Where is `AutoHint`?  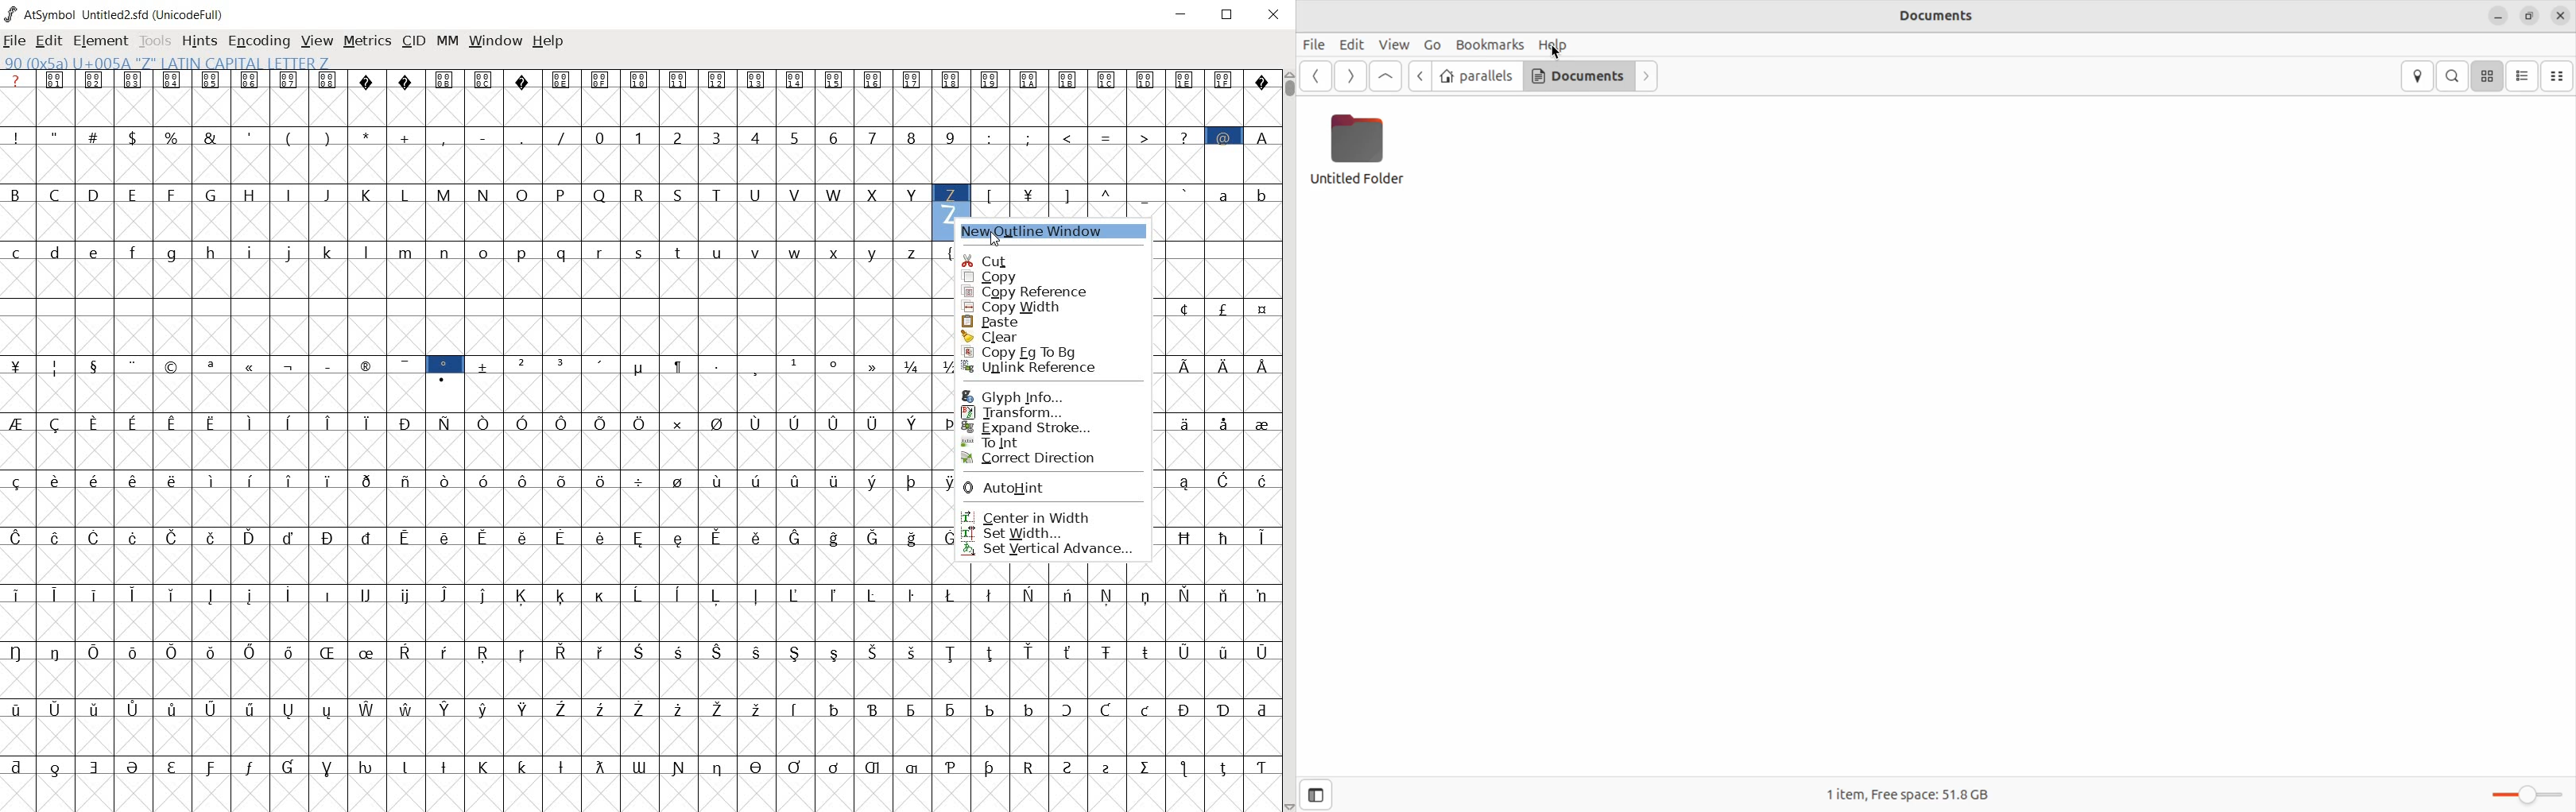 AutoHint is located at coordinates (1040, 490).